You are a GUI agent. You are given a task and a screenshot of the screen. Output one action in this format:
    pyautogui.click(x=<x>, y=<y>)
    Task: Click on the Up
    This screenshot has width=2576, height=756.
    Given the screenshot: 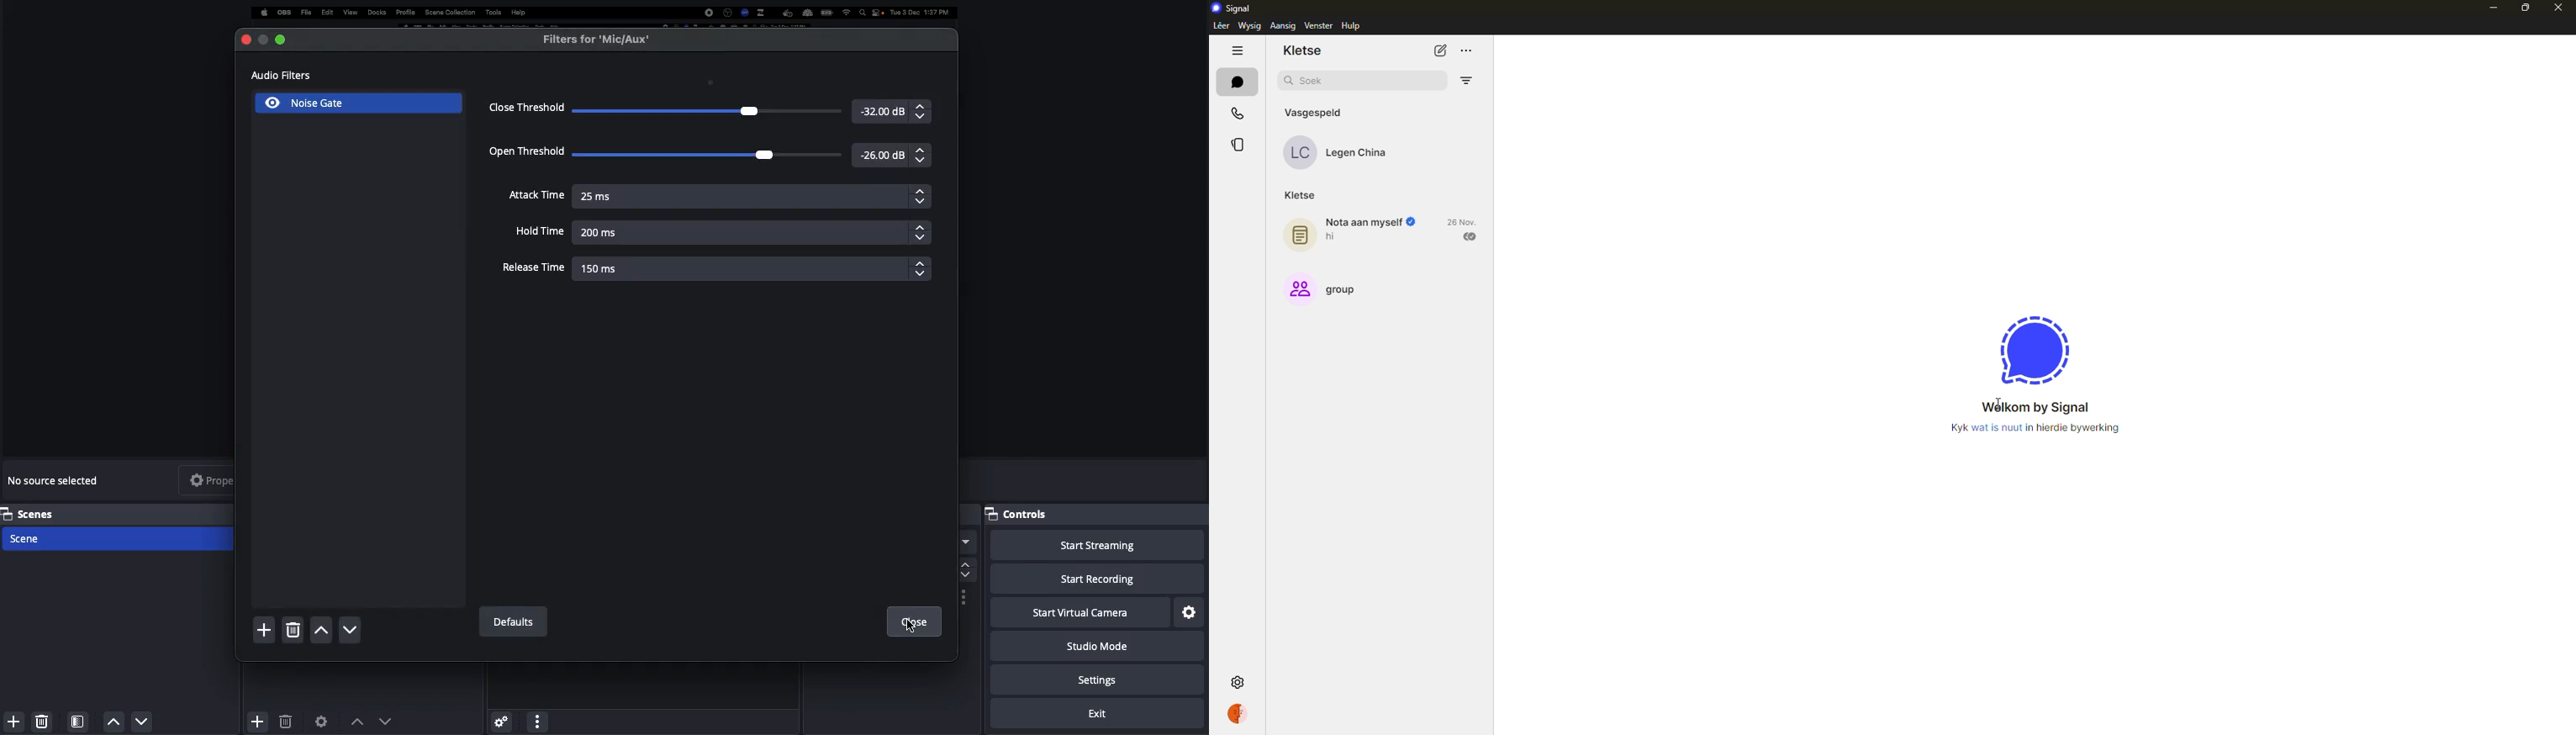 What is the action you would take?
    pyautogui.click(x=320, y=632)
    